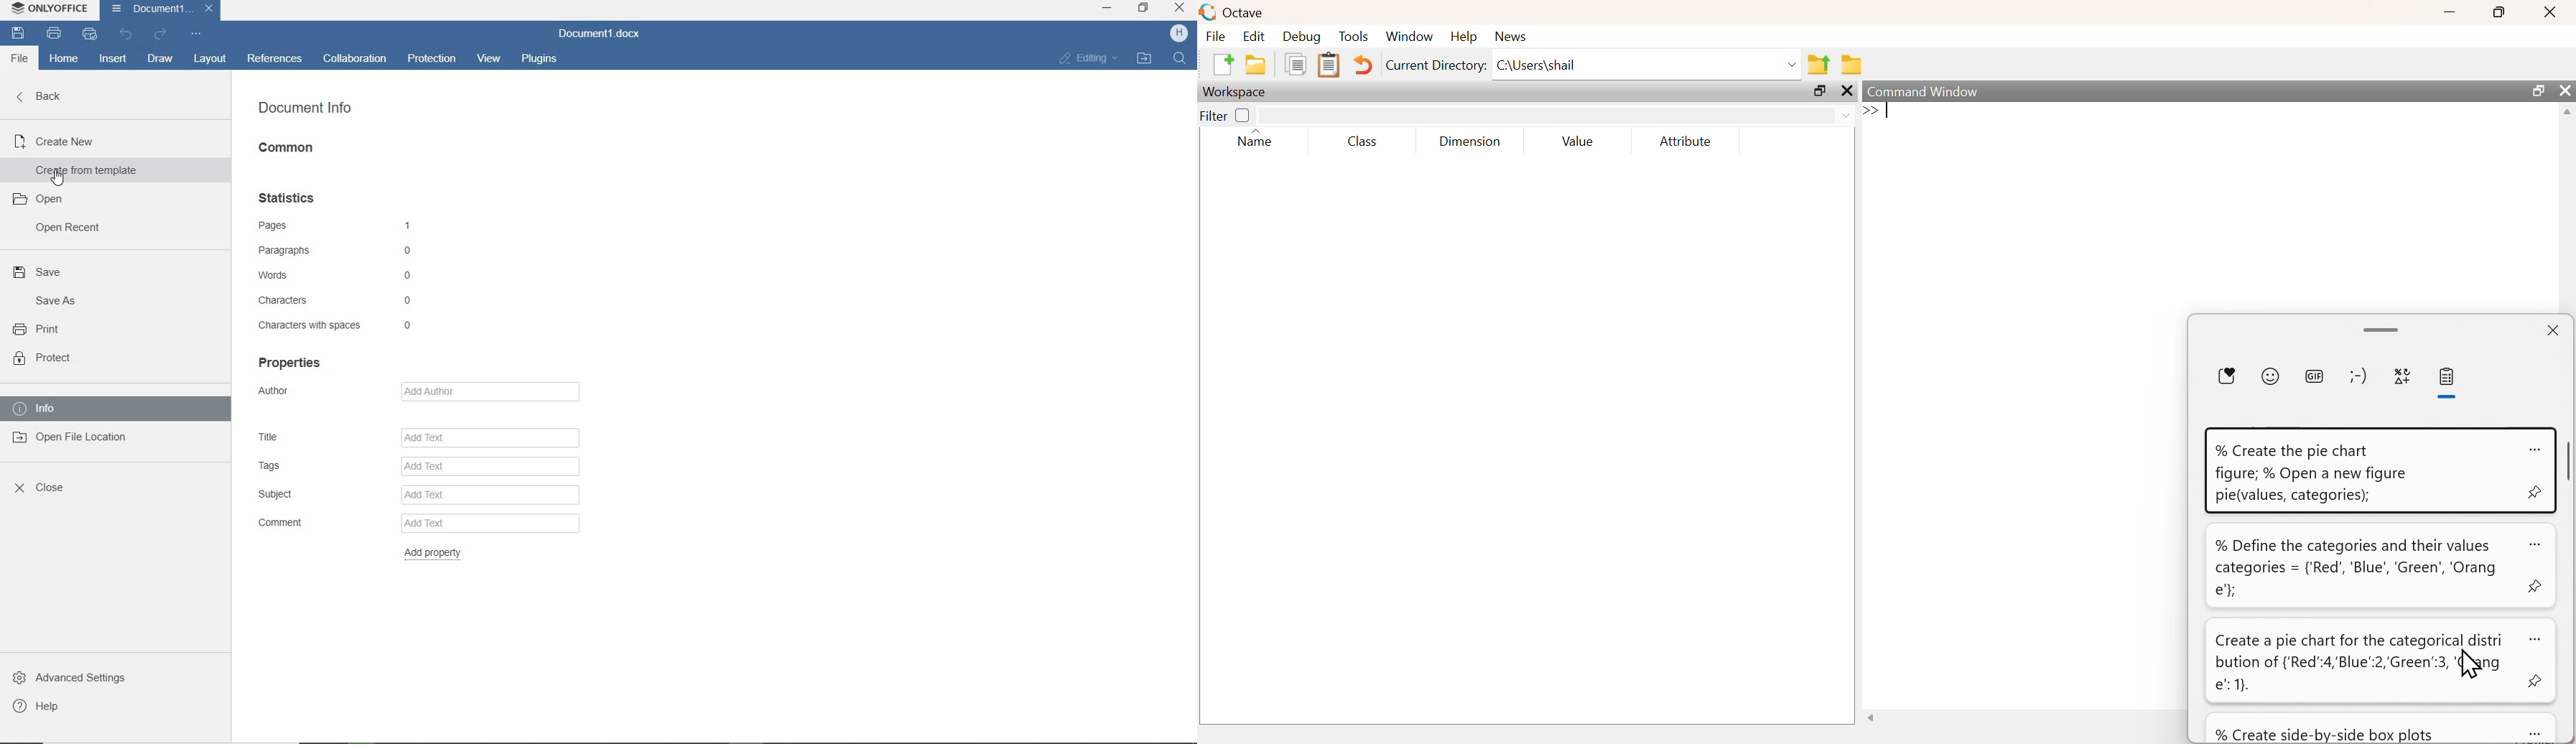 Image resolution: width=2576 pixels, height=756 pixels. I want to click on scroll bar, so click(2384, 330).